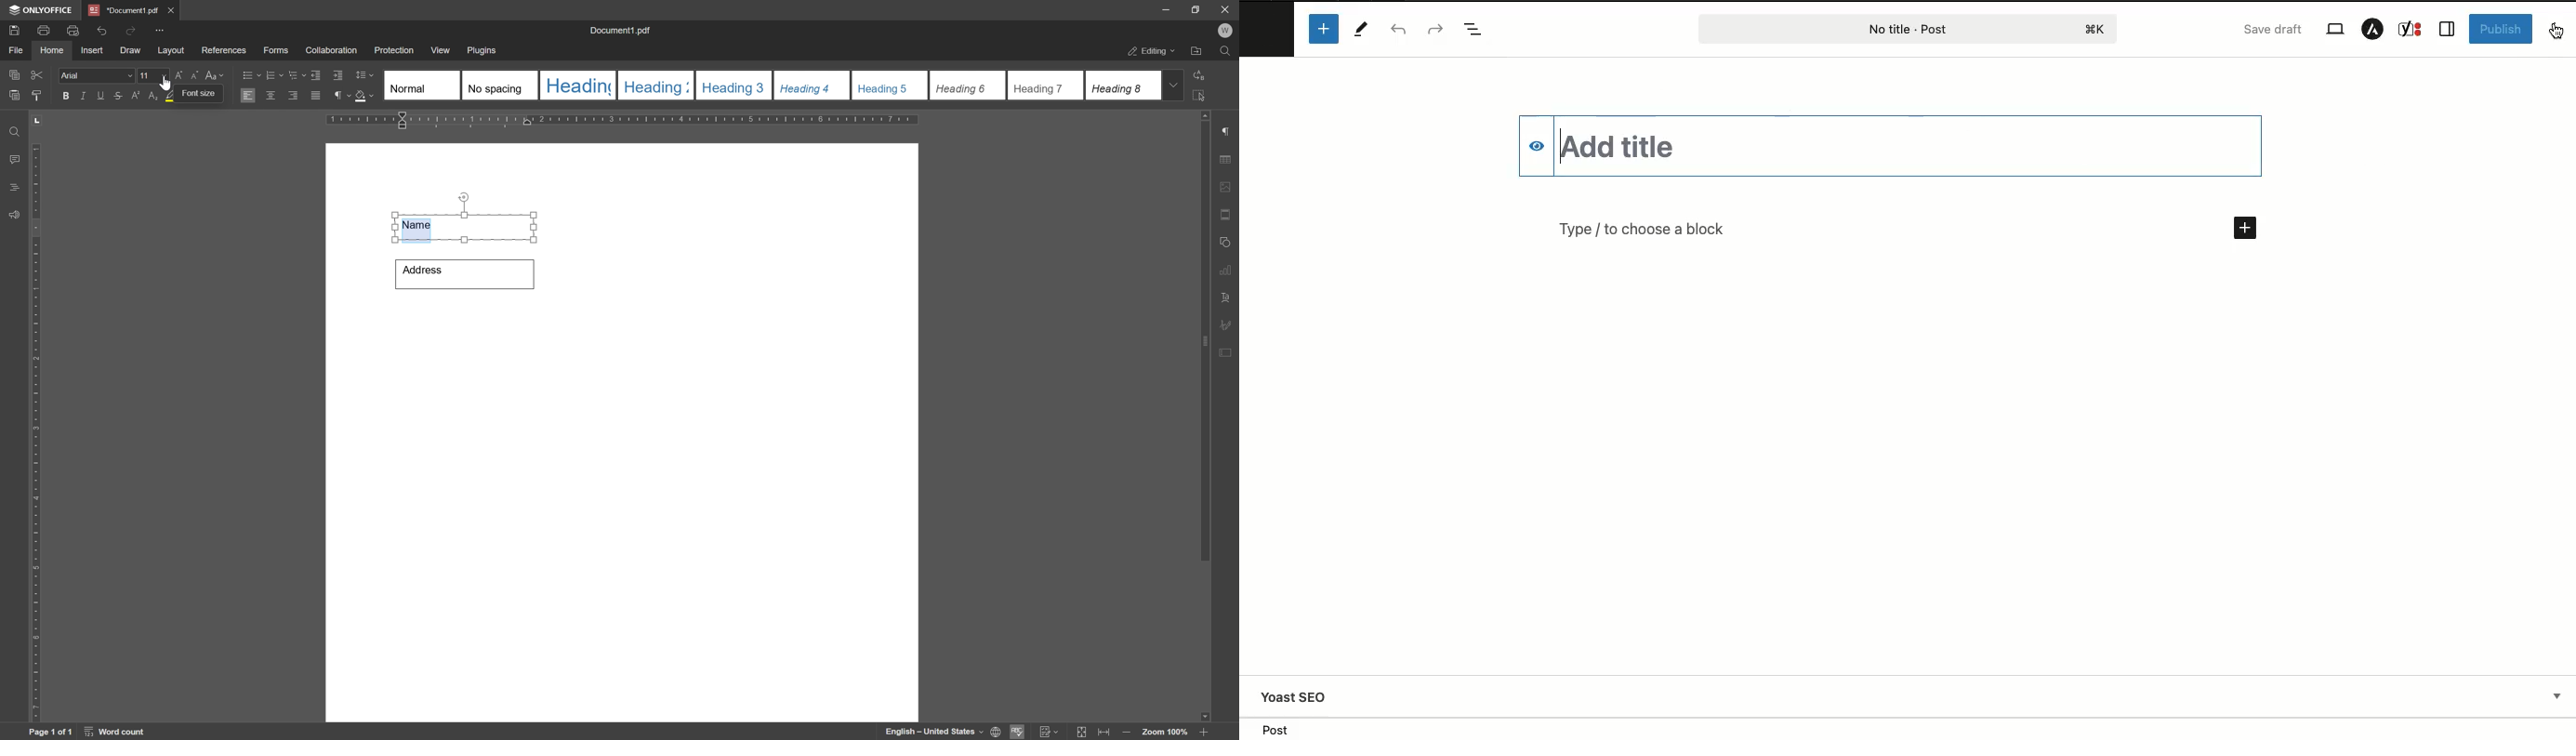 Image resolution: width=2576 pixels, height=756 pixels. I want to click on signature settings, so click(1229, 325).